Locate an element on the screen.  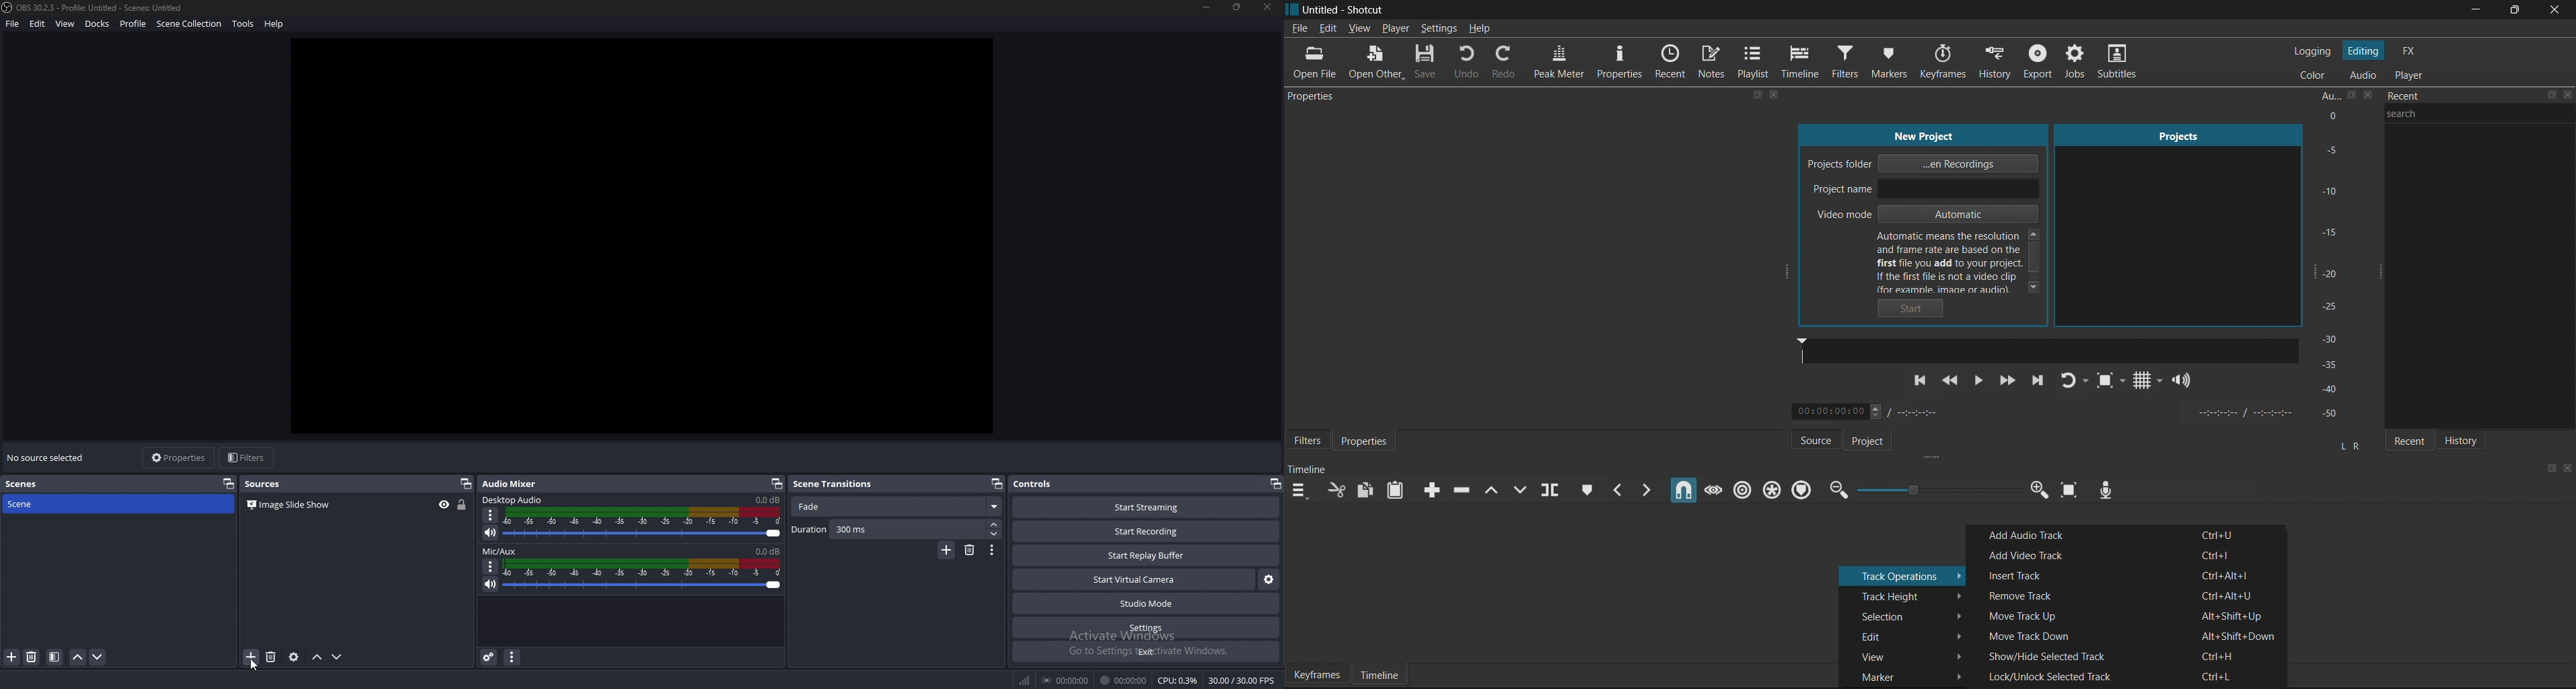
tools is located at coordinates (244, 23).